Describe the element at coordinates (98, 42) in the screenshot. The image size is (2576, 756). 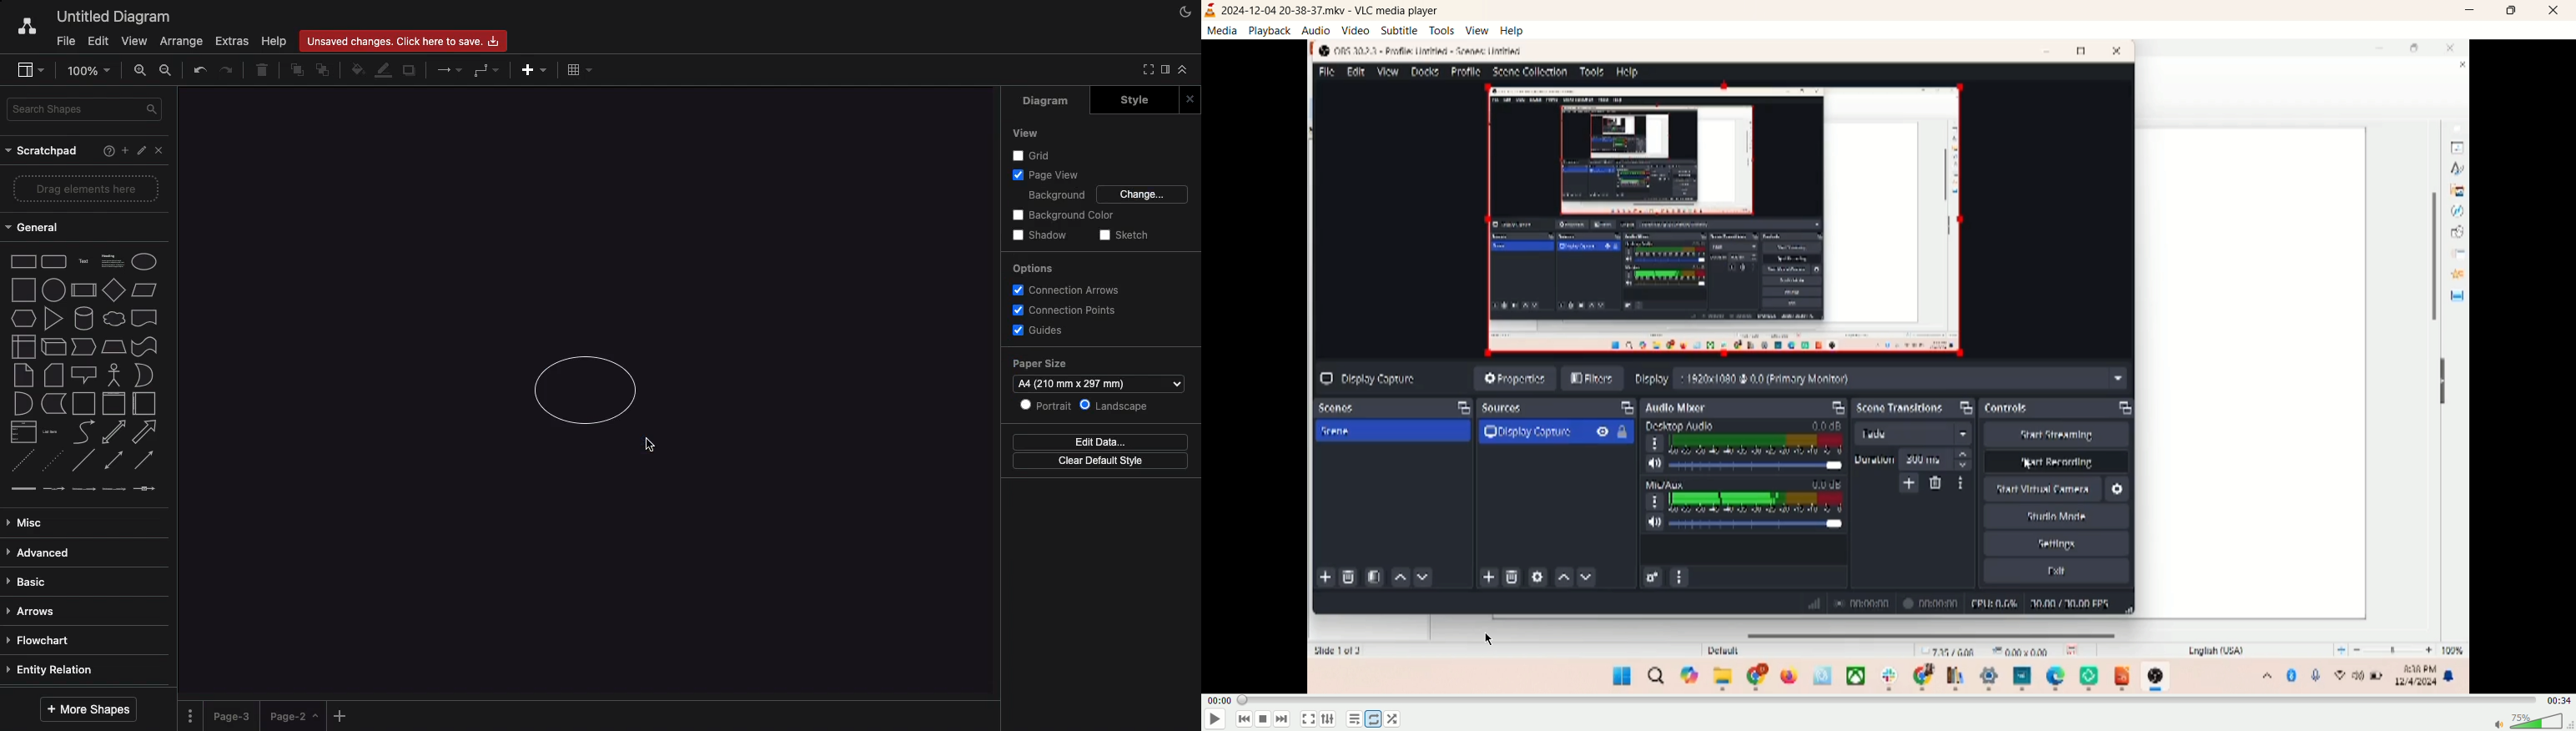
I see `Edit` at that location.